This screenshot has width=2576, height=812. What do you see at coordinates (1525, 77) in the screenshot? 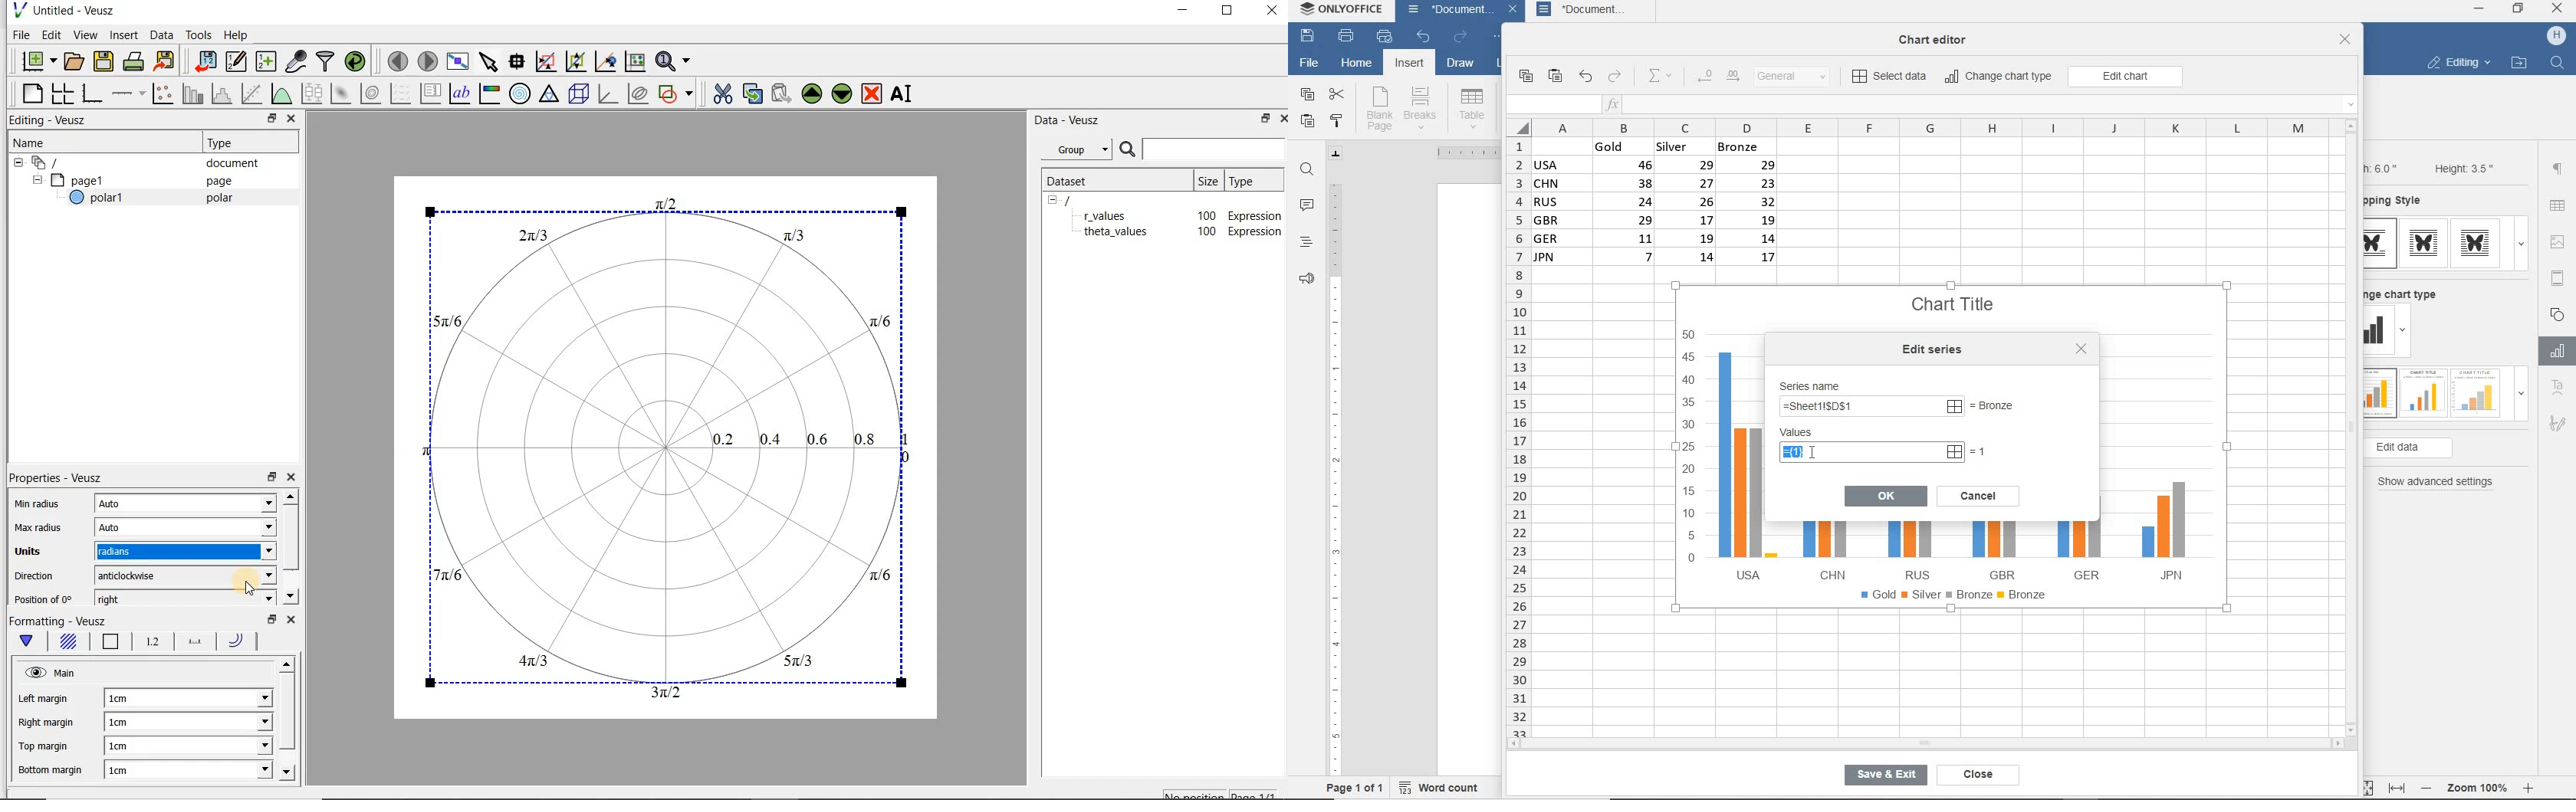
I see `copy` at bounding box center [1525, 77].